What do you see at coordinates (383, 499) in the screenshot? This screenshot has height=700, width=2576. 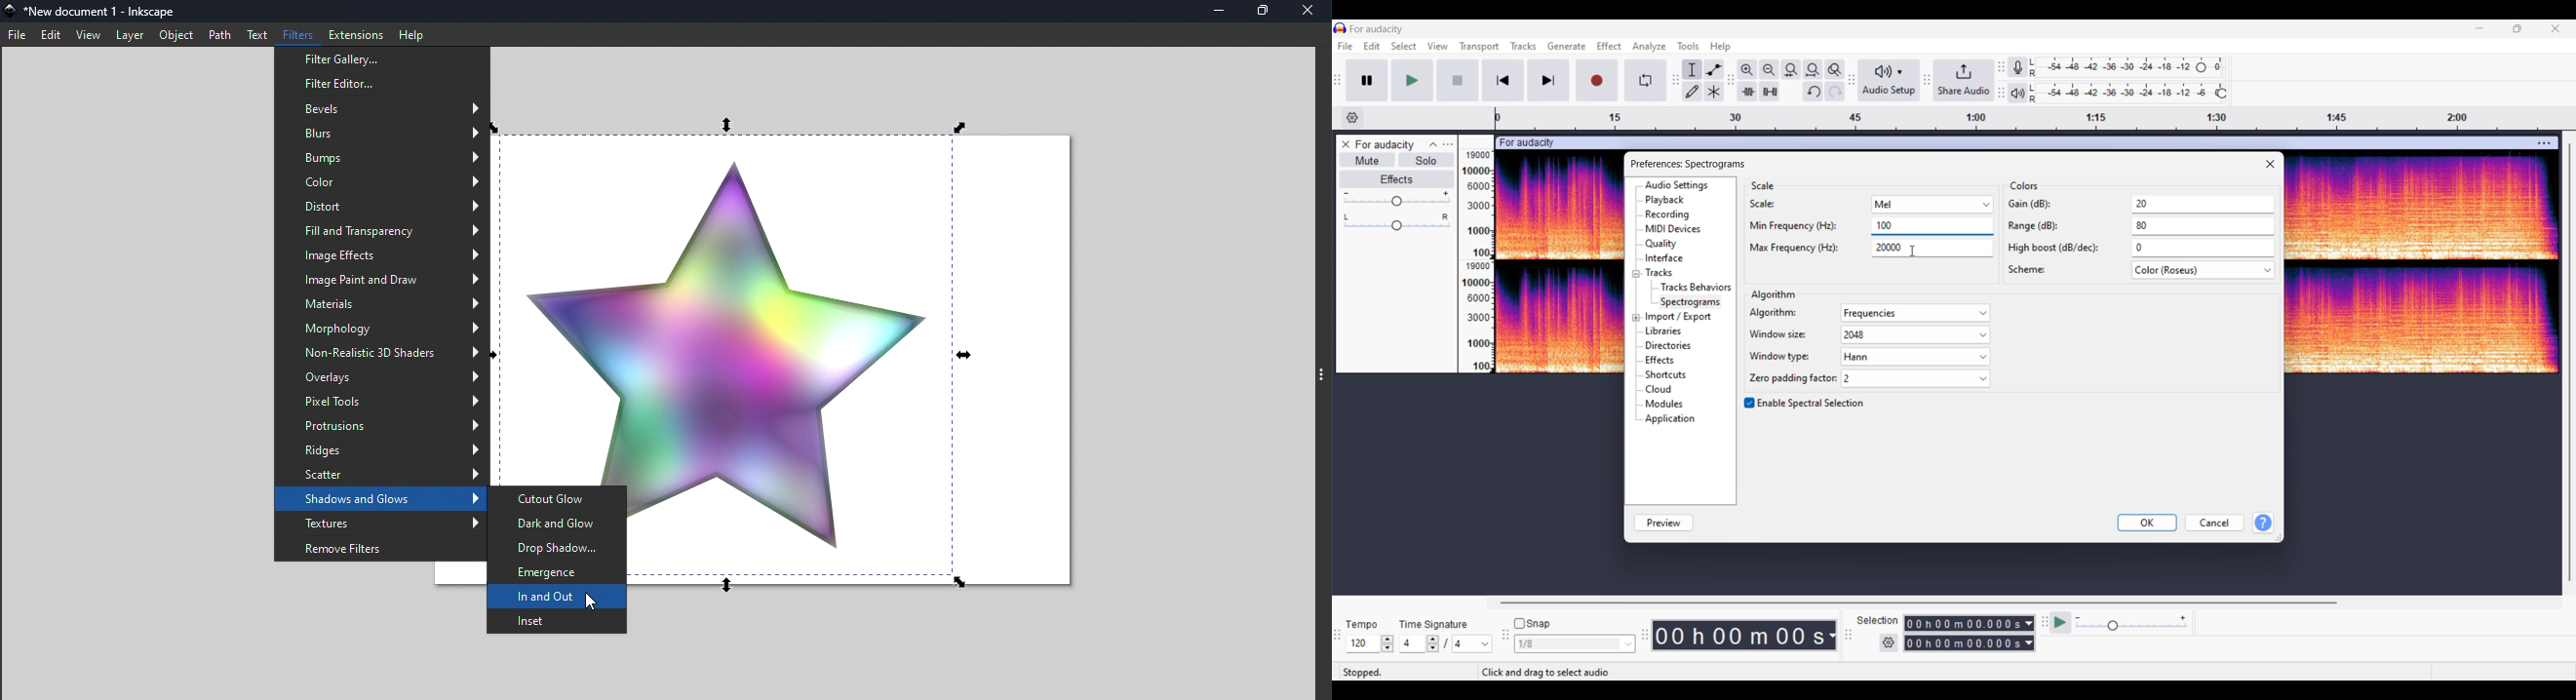 I see `Shadows and Glows` at bounding box center [383, 499].